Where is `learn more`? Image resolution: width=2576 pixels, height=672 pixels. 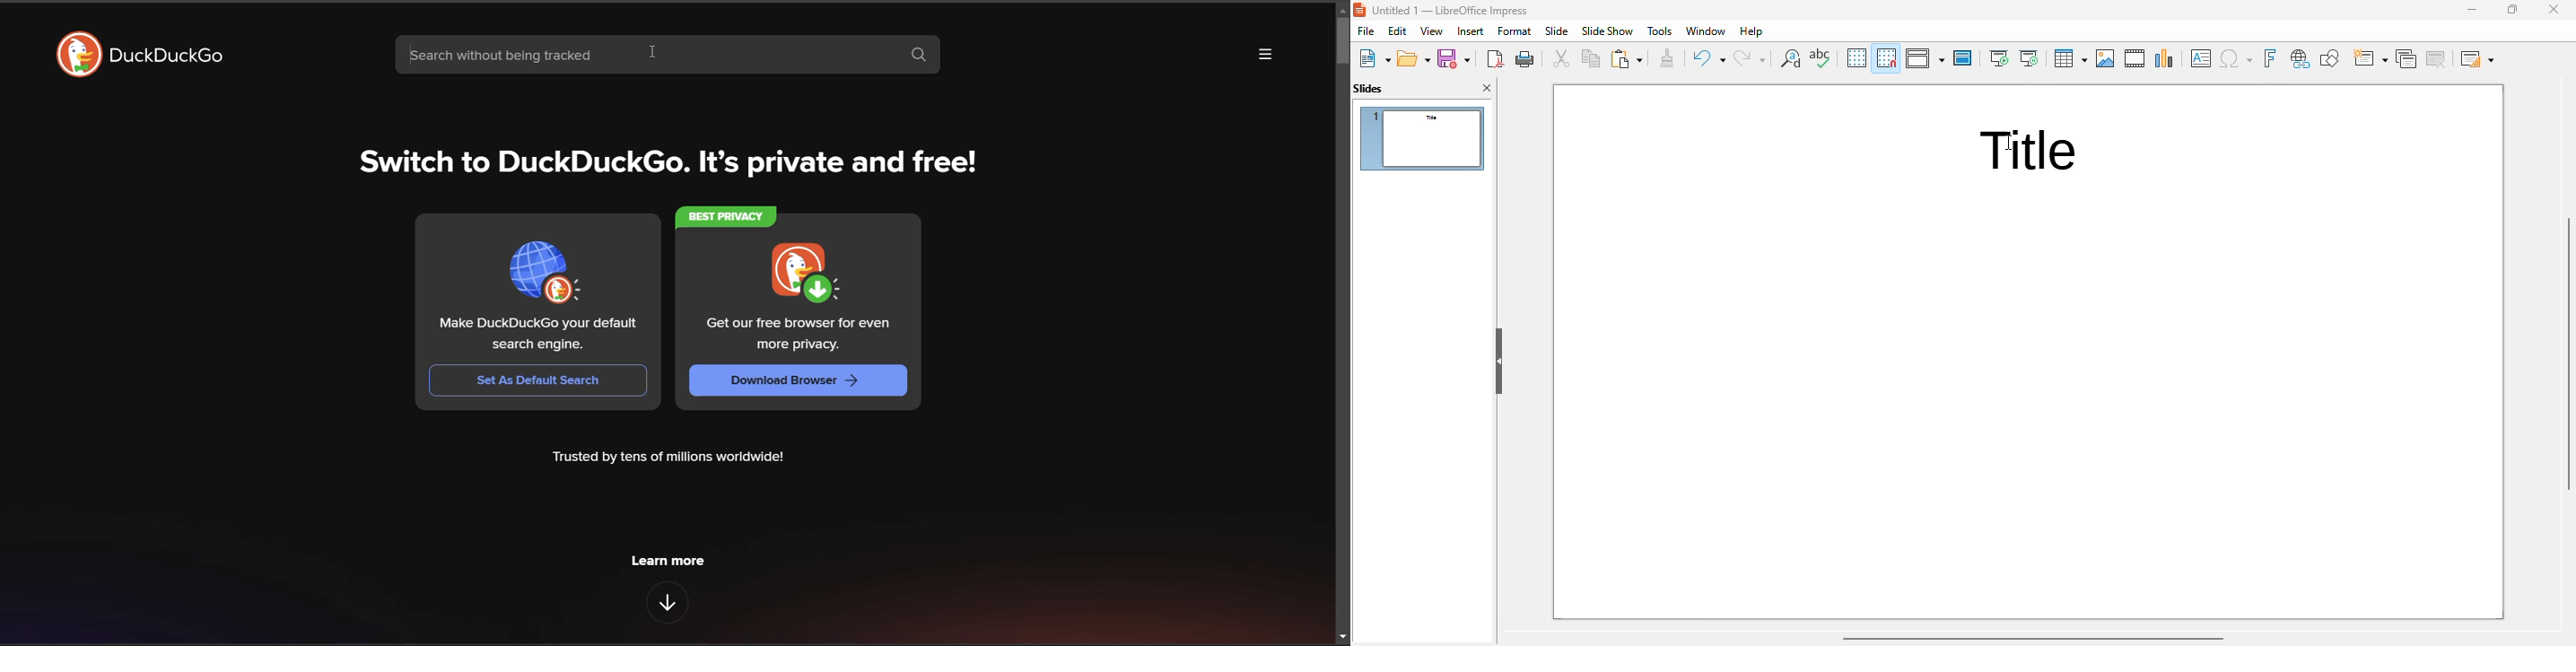
learn more is located at coordinates (671, 559).